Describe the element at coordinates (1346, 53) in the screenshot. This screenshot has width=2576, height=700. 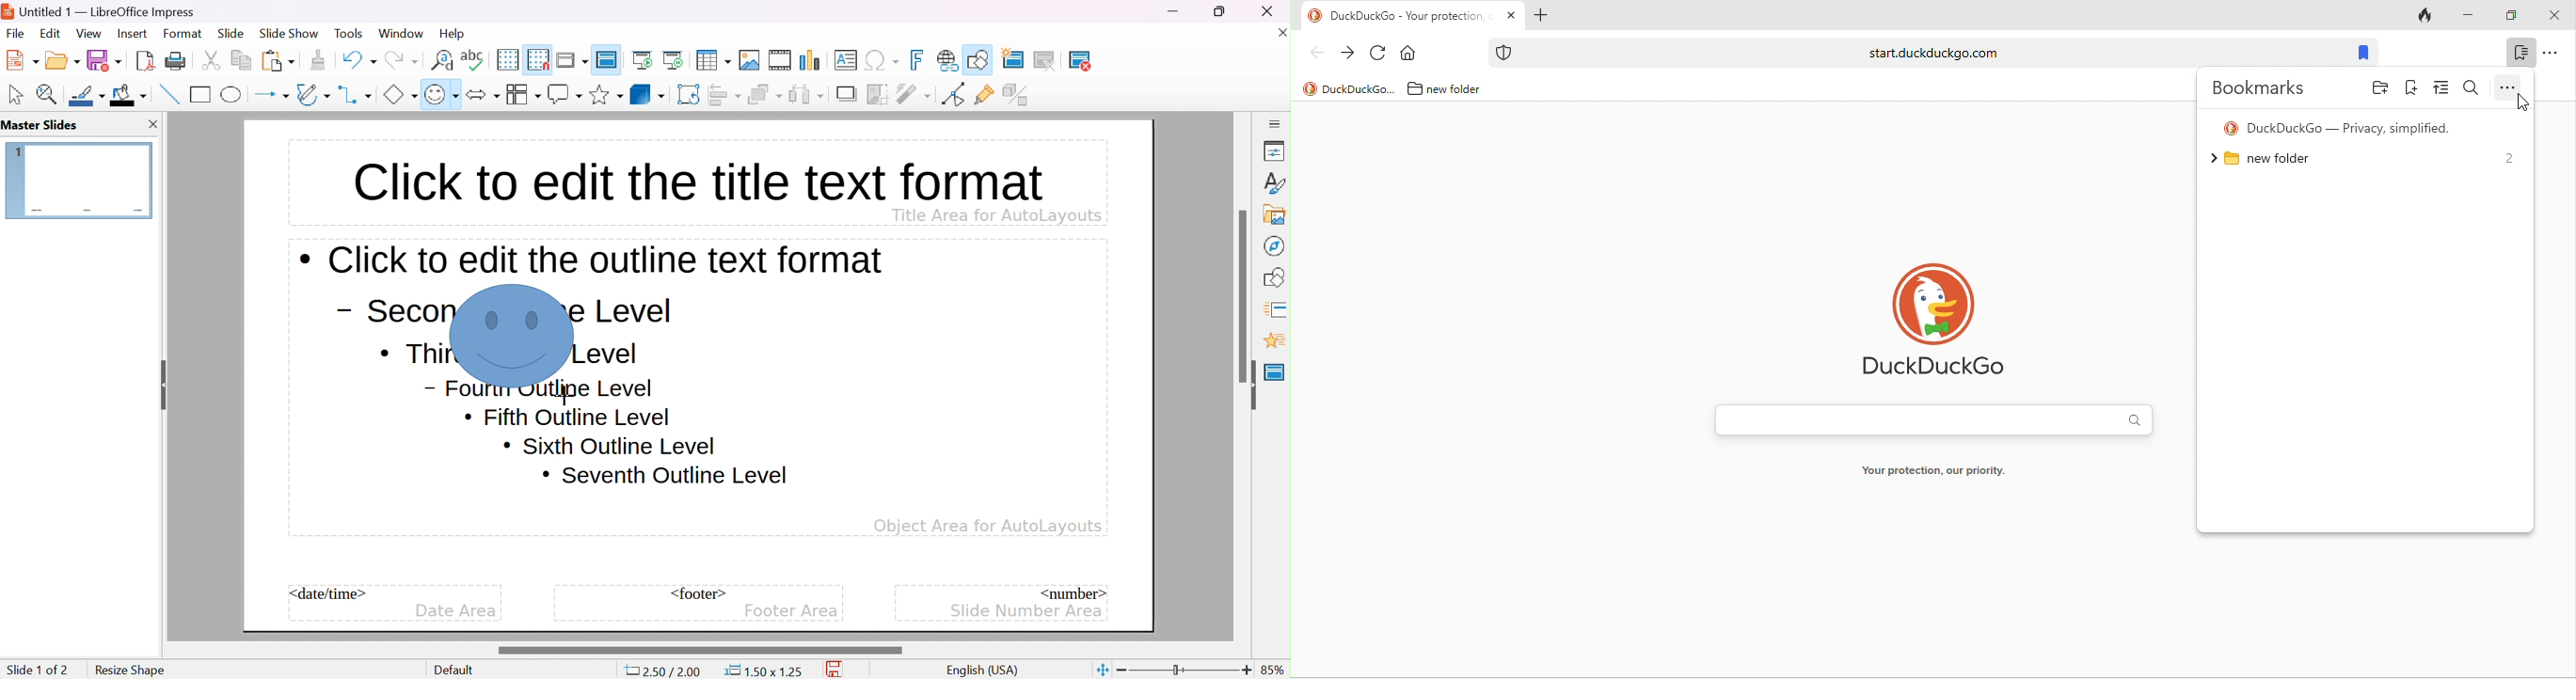
I see `forward` at that location.